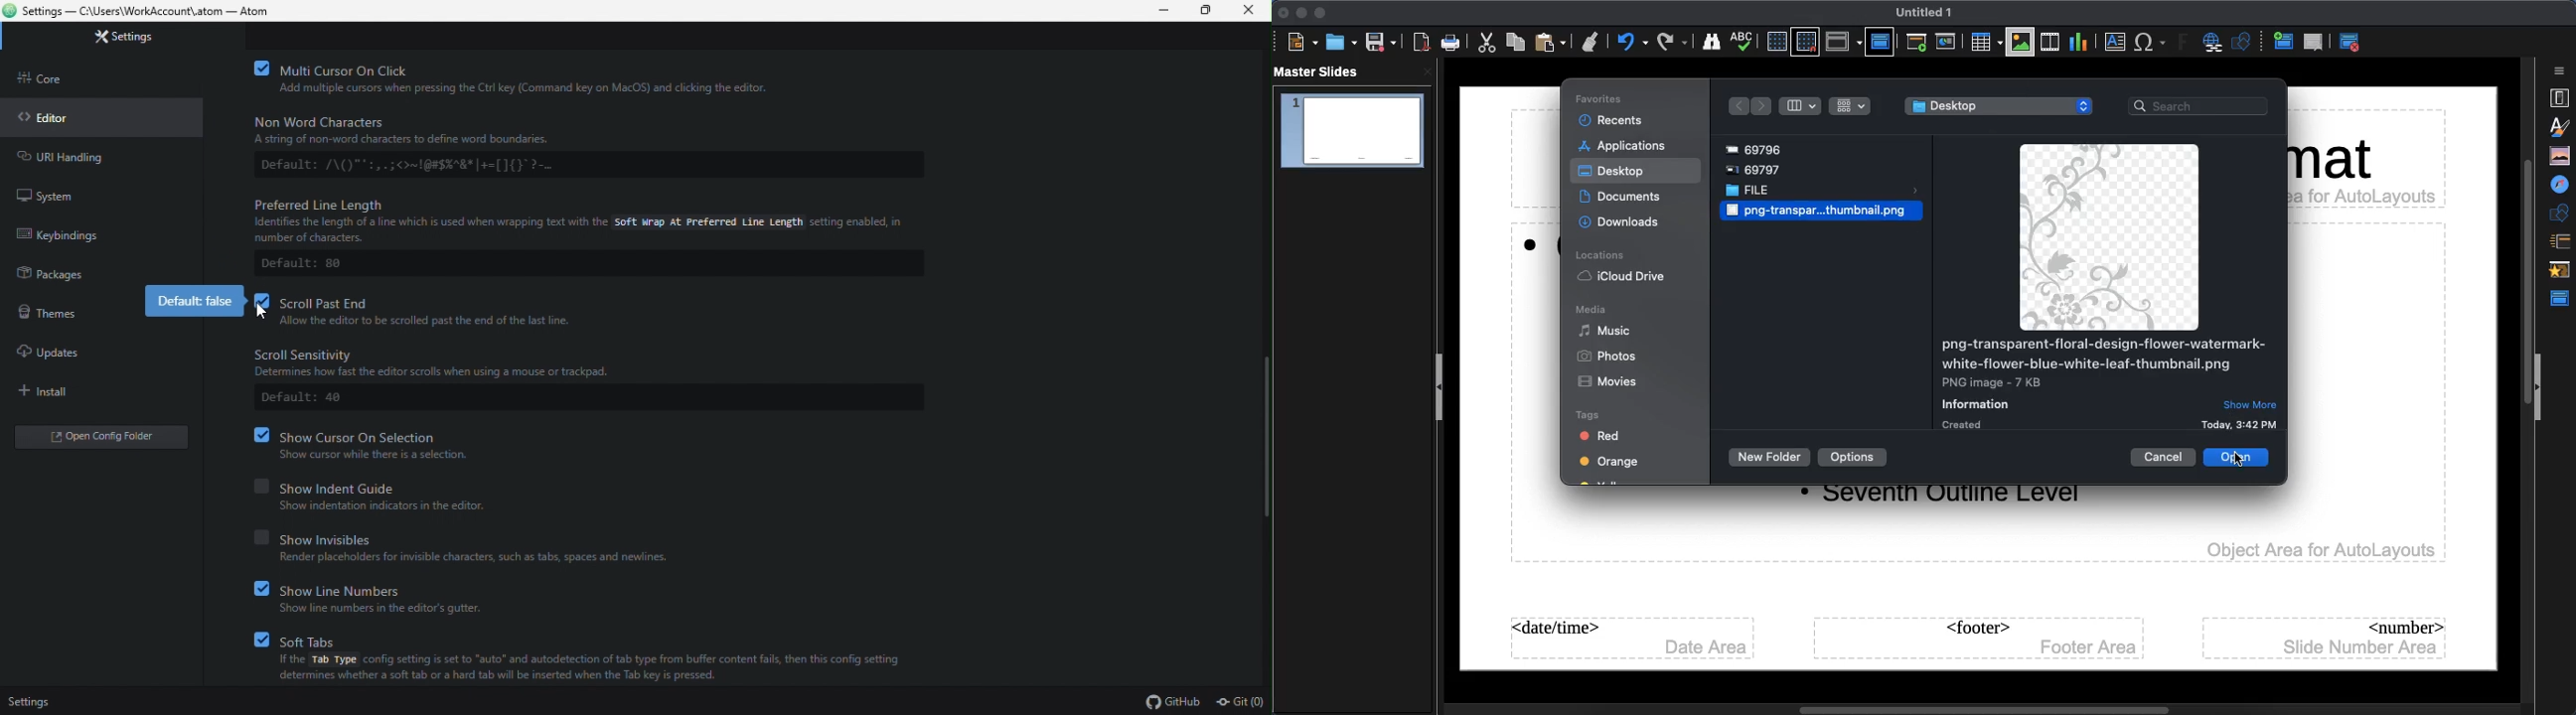 Image resolution: width=2576 pixels, height=728 pixels. What do you see at coordinates (1948, 42) in the screenshot?
I see `Start from current slide` at bounding box center [1948, 42].